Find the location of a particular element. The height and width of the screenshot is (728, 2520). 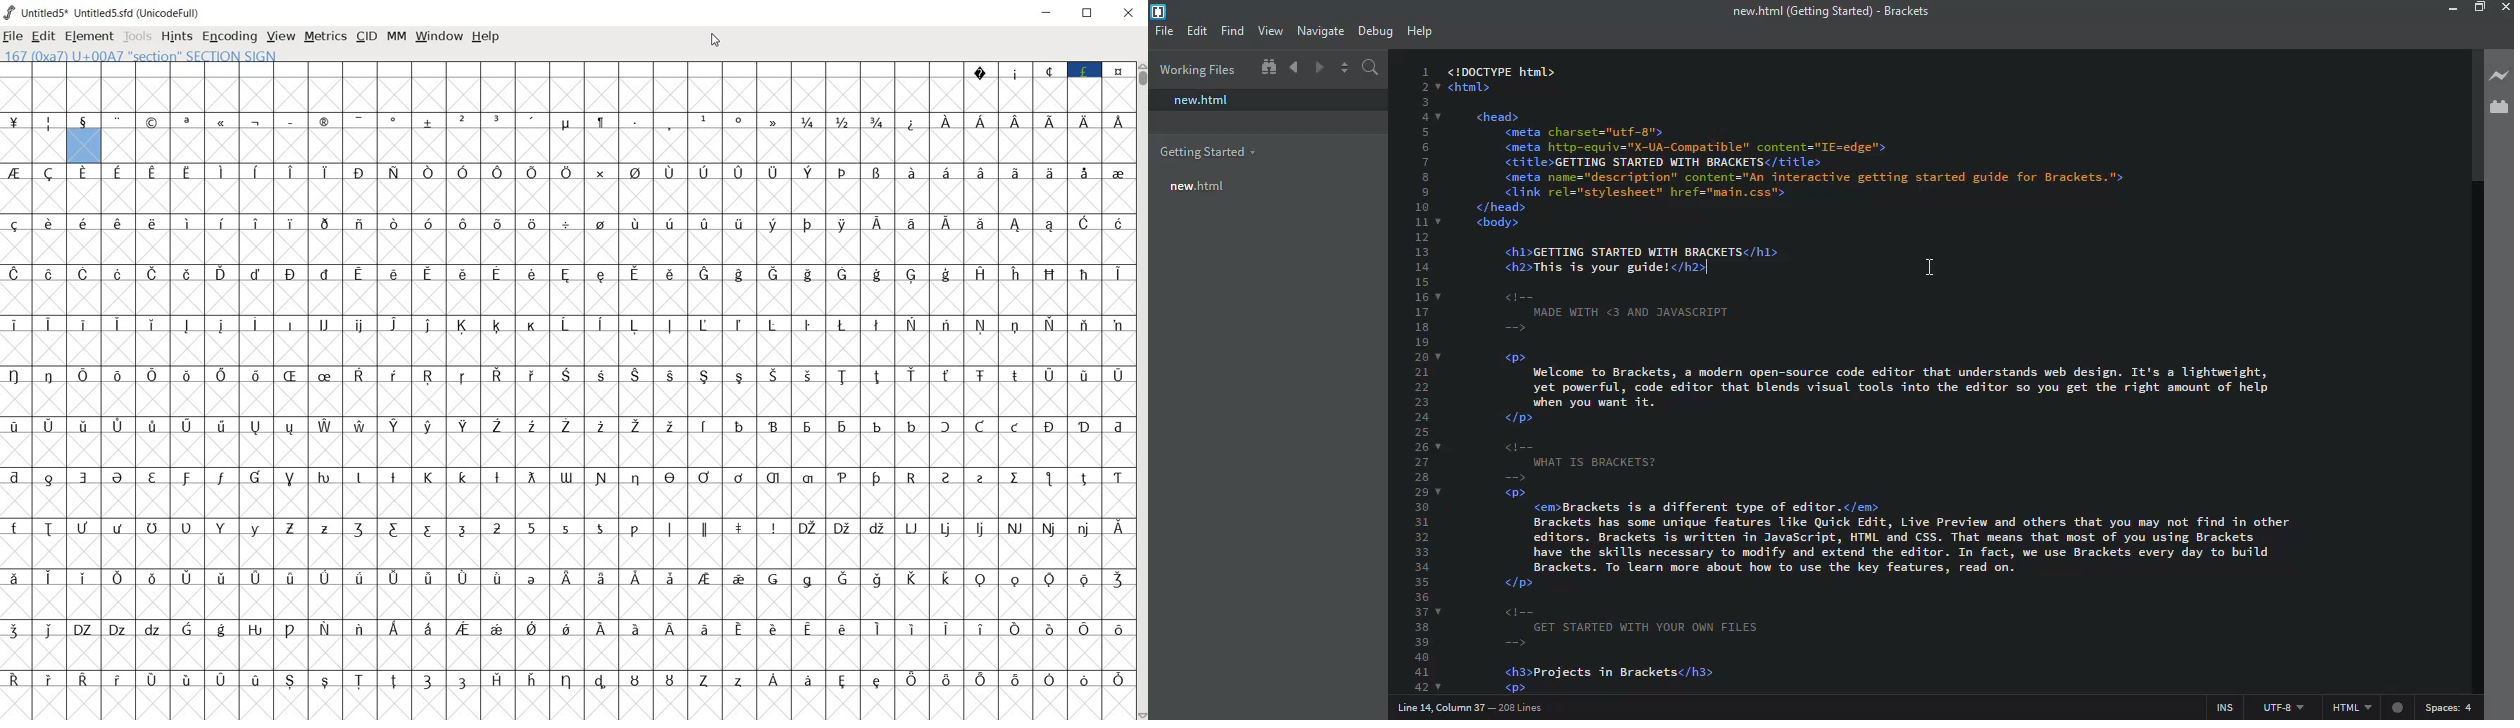

view is located at coordinates (1272, 30).